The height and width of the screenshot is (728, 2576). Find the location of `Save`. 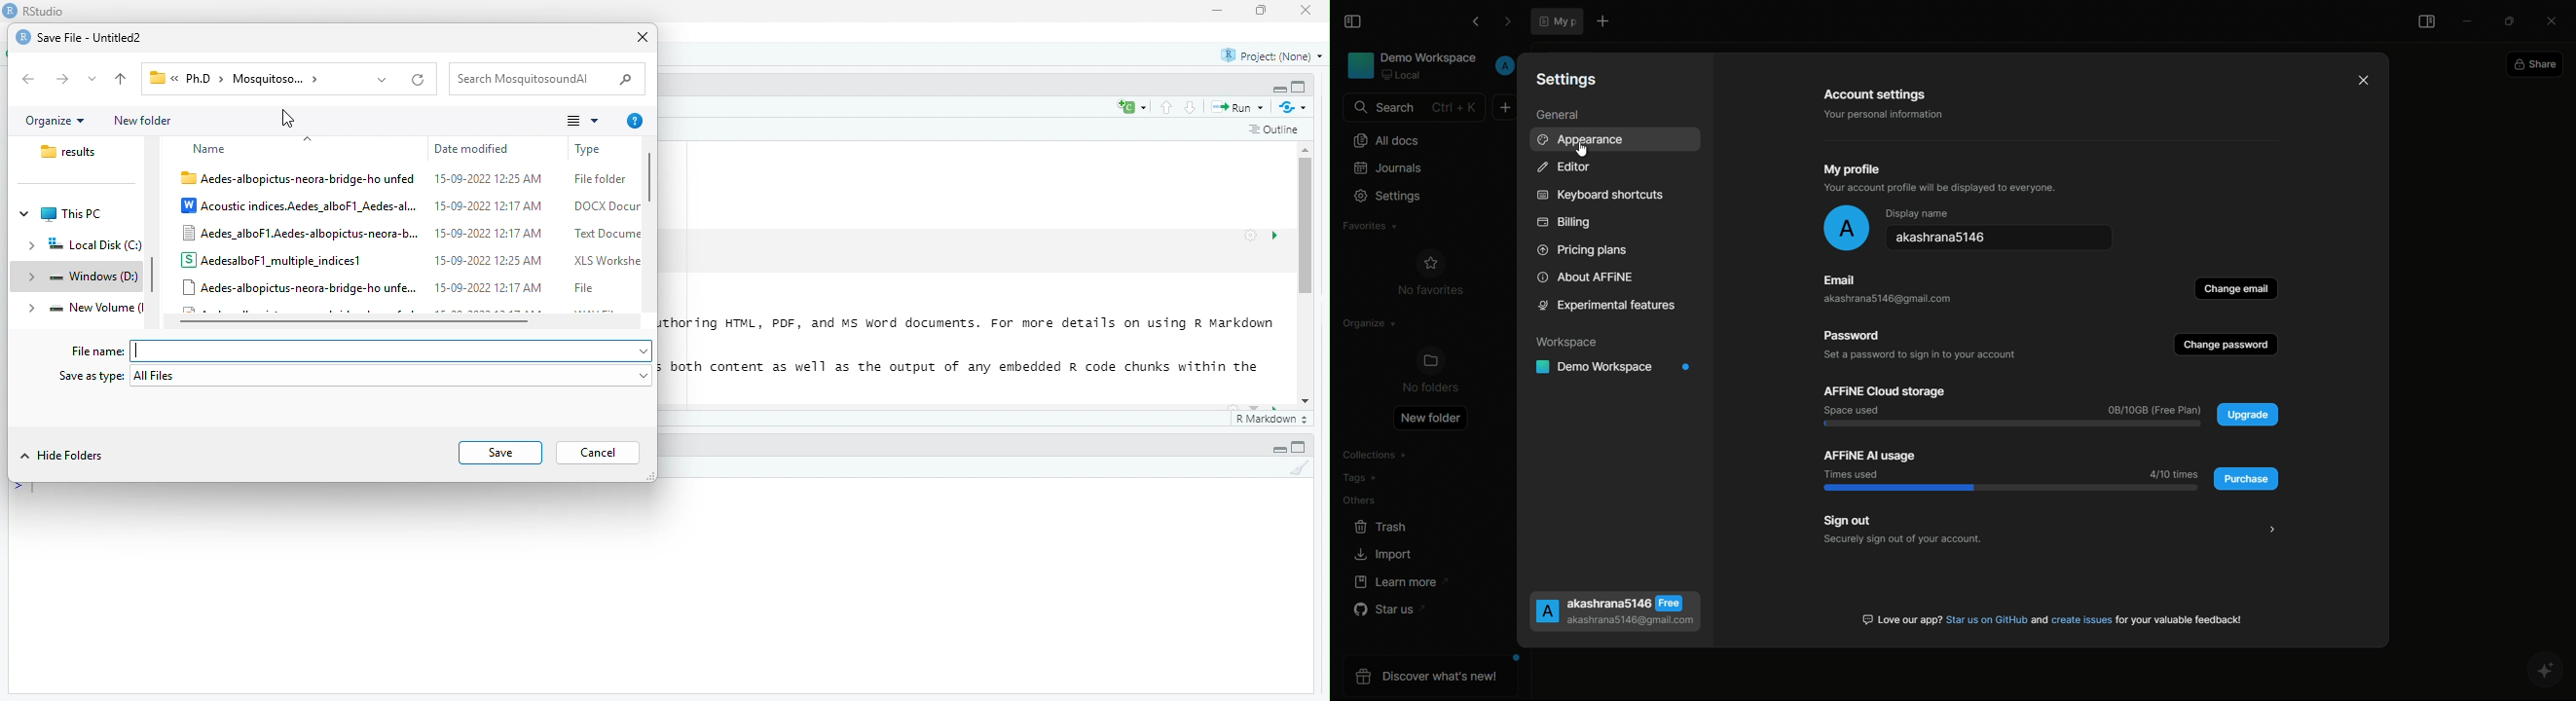

Save is located at coordinates (499, 453).